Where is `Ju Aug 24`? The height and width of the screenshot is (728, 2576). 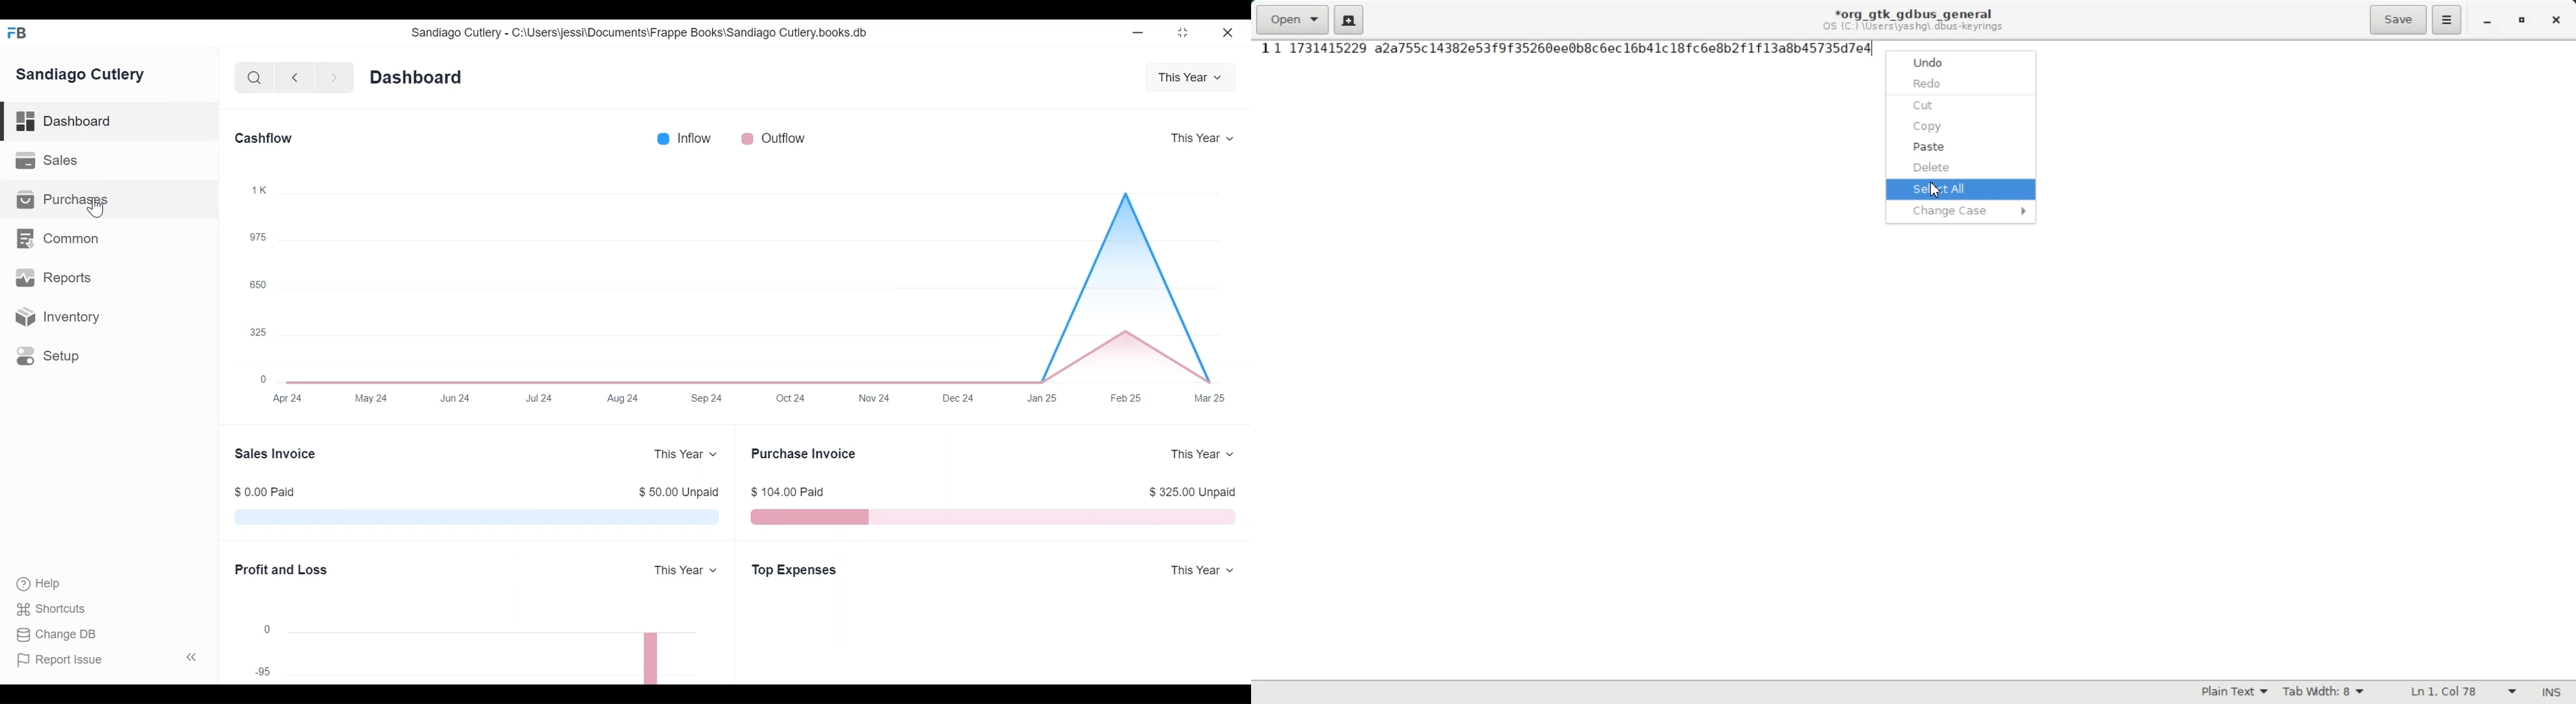 Ju Aug 24 is located at coordinates (626, 399).